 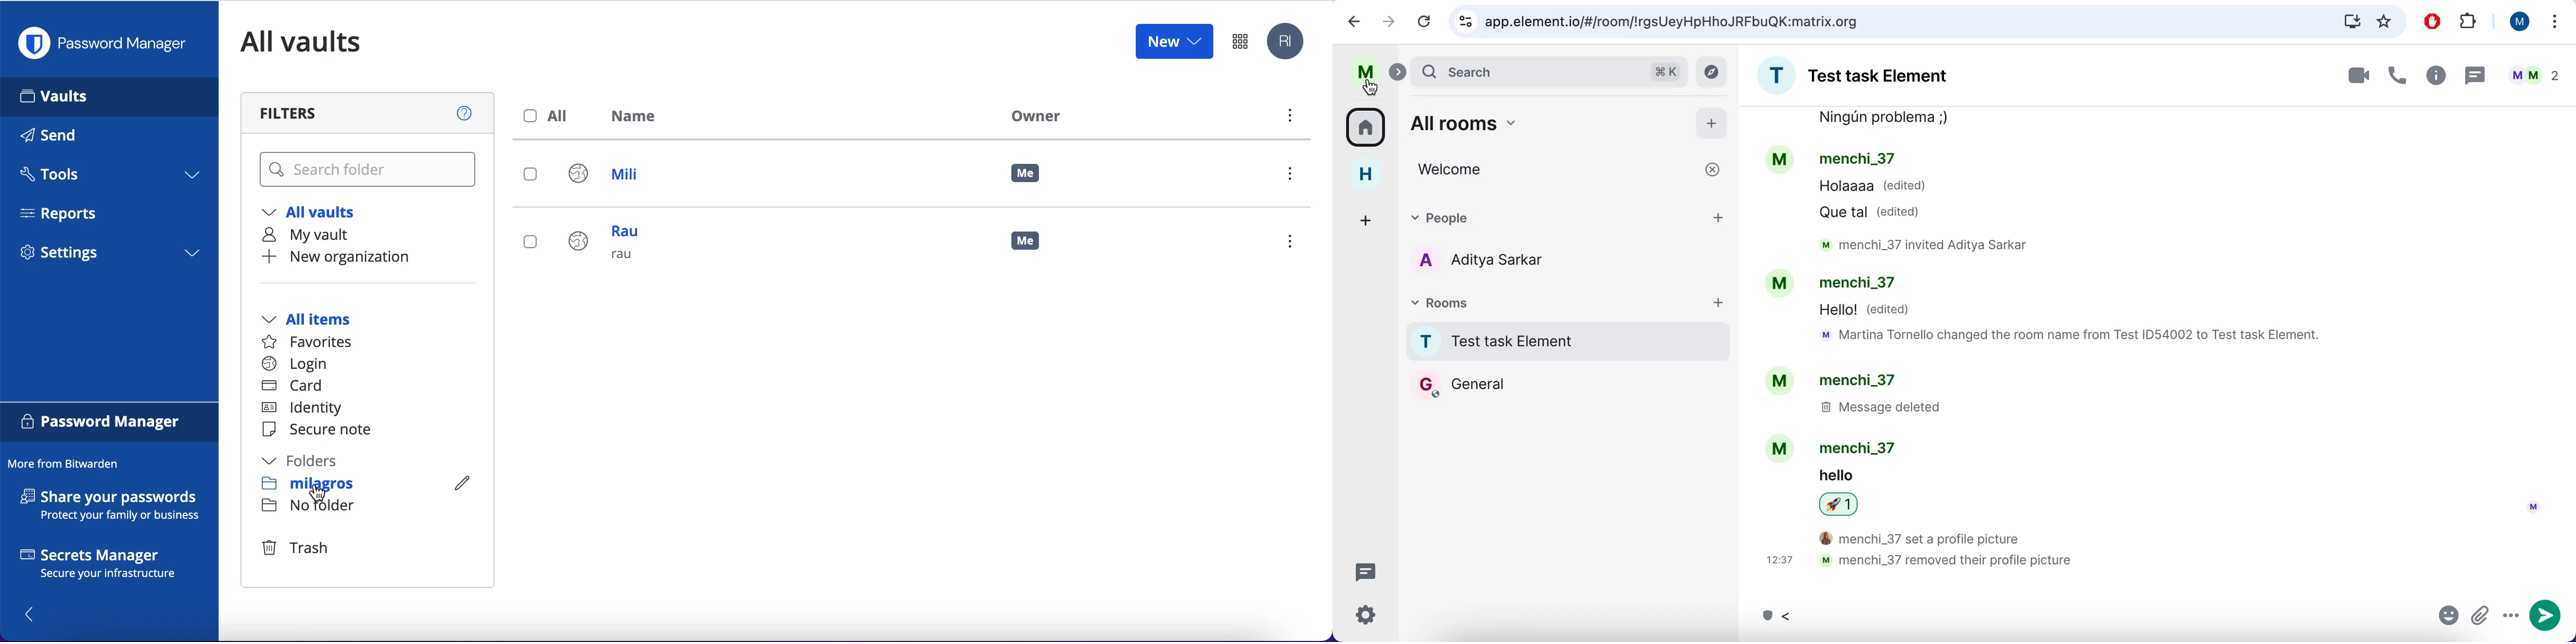 I want to click on name, so click(x=640, y=118).